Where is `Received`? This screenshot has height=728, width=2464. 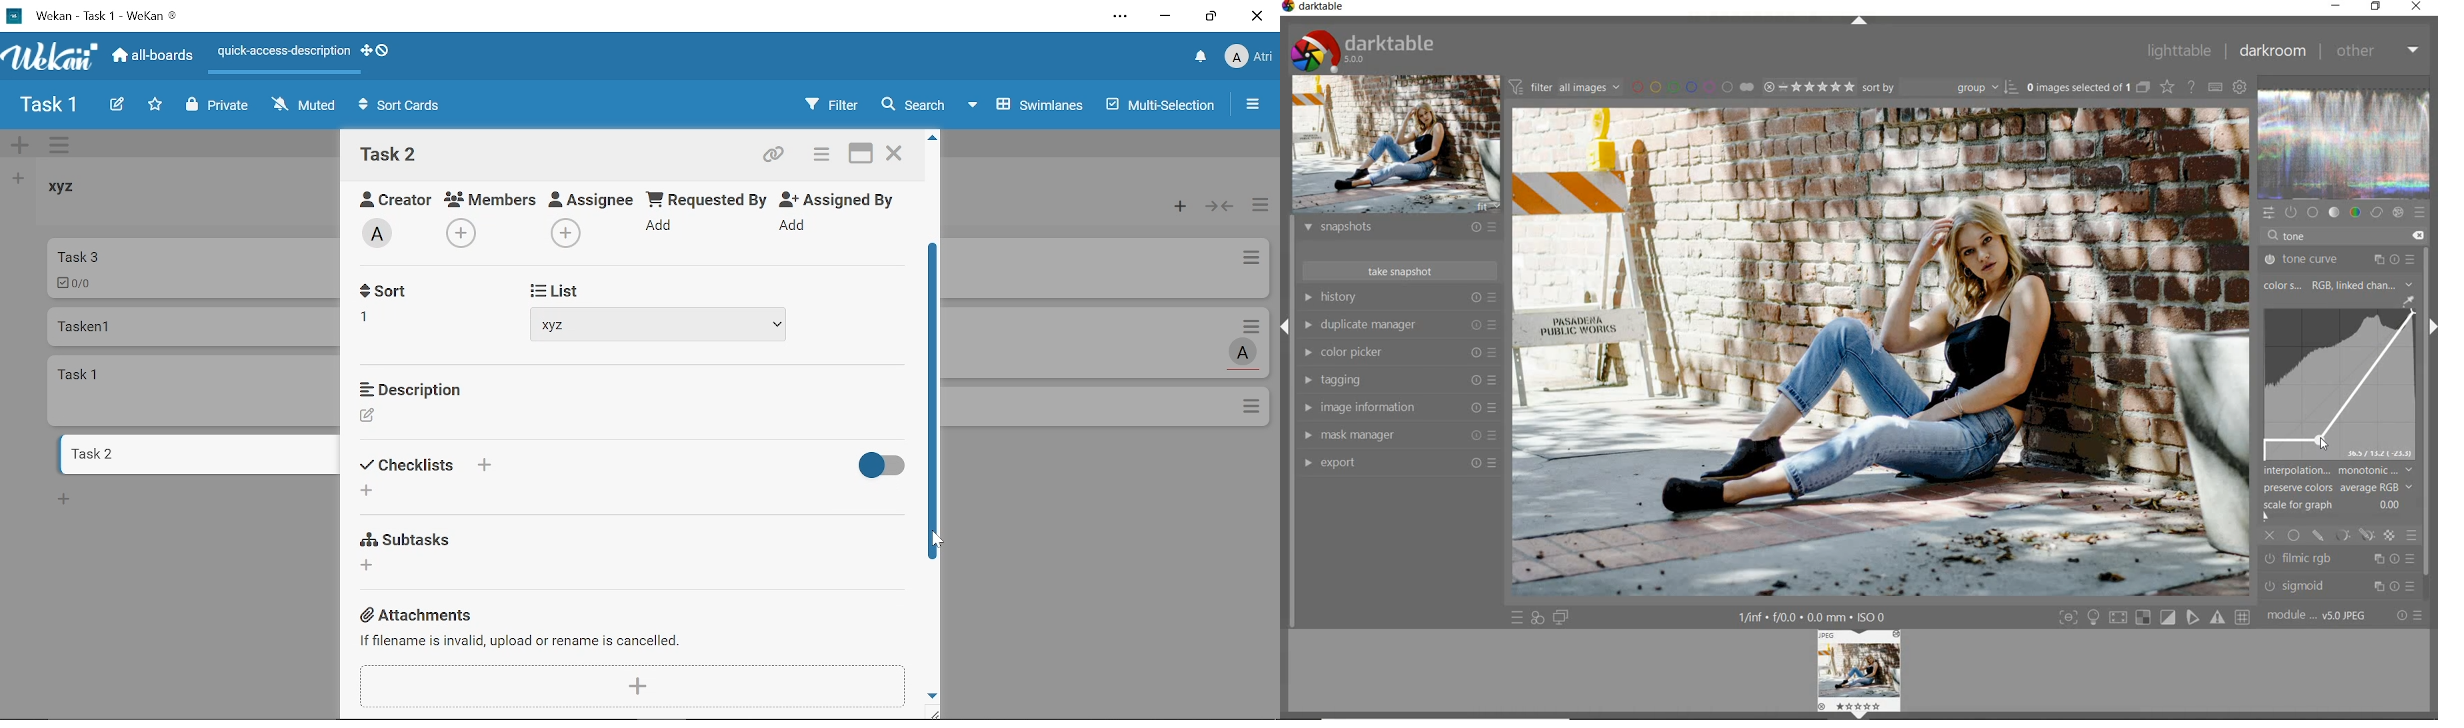 Received is located at coordinates (405, 293).